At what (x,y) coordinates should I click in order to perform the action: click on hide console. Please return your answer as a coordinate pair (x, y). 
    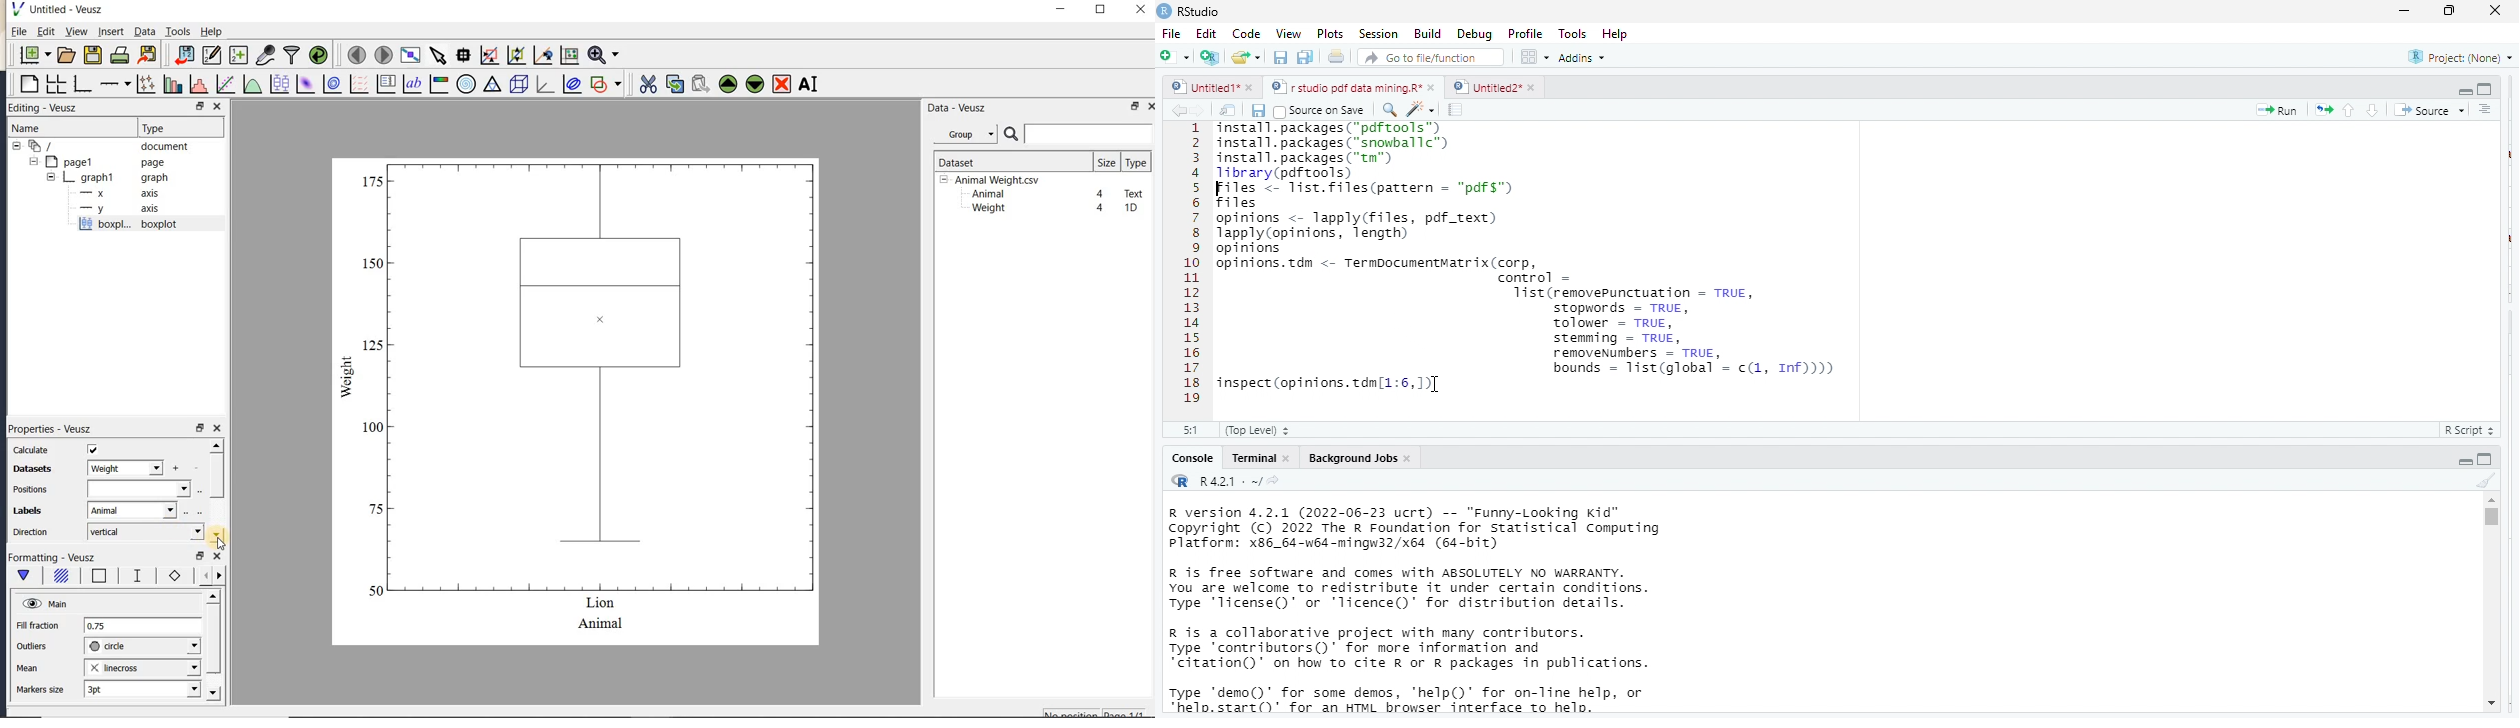
    Looking at the image, I should click on (2485, 89).